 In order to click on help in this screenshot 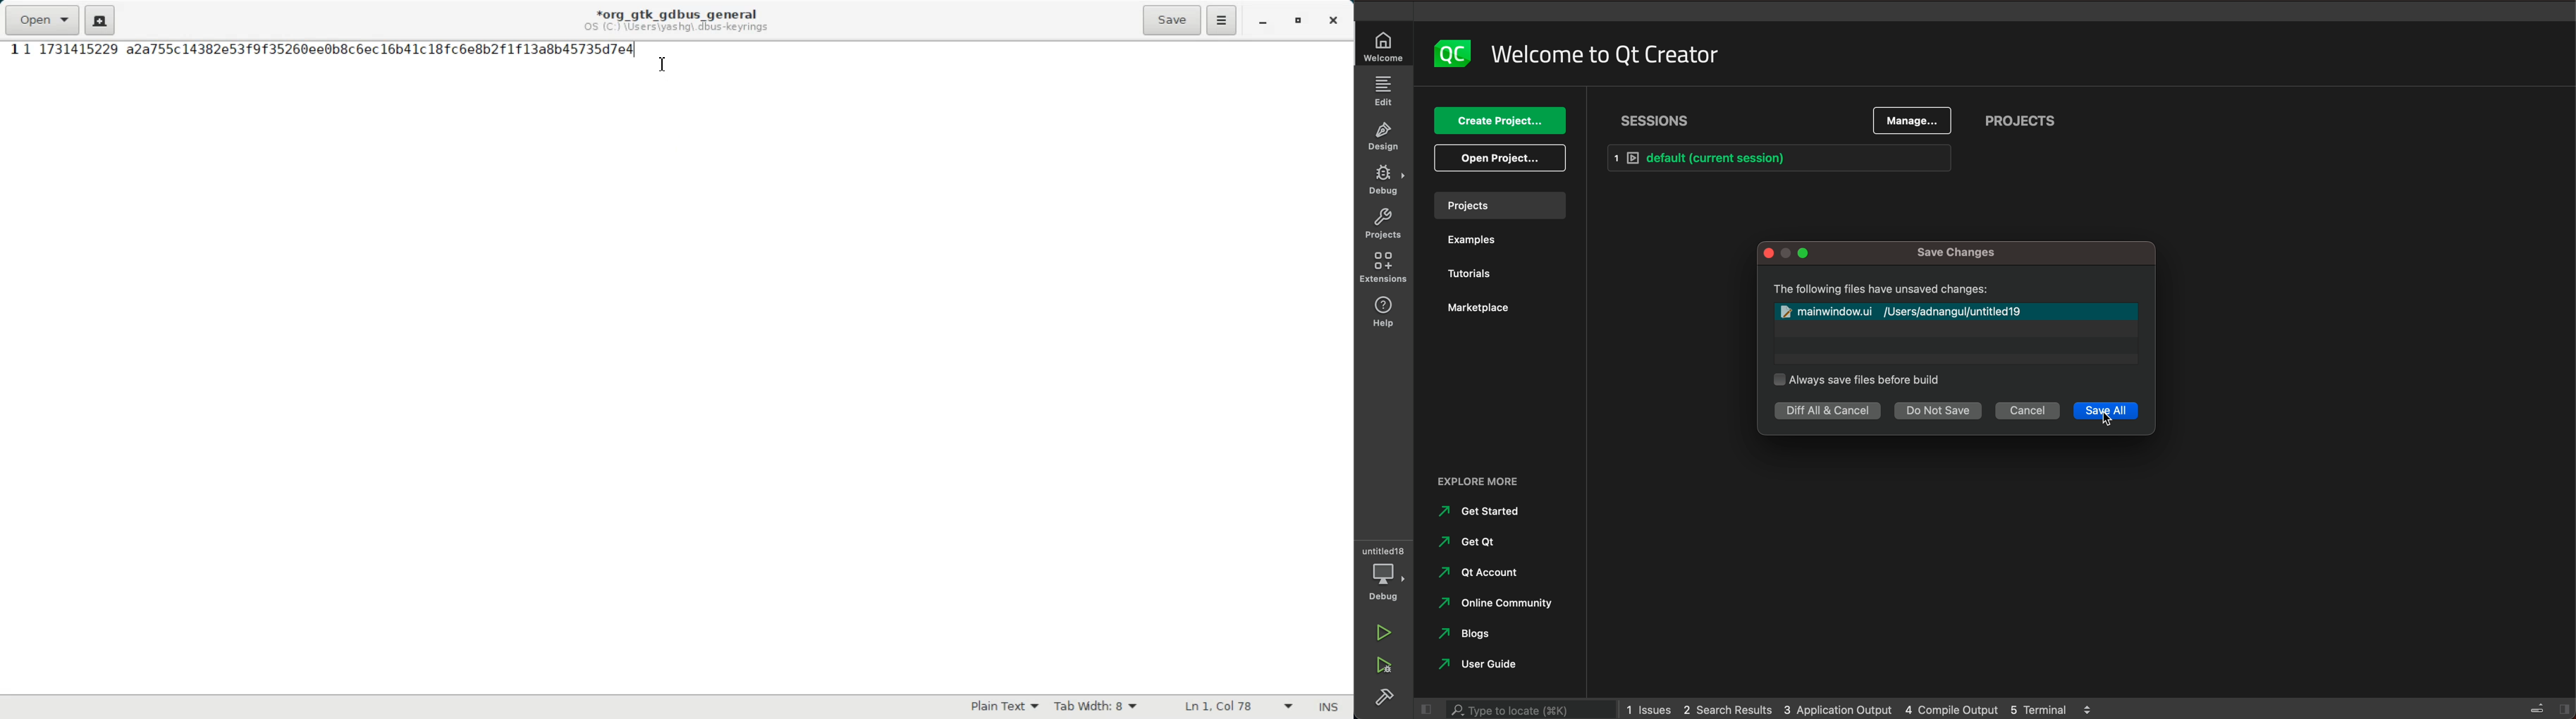, I will do `click(1385, 314)`.